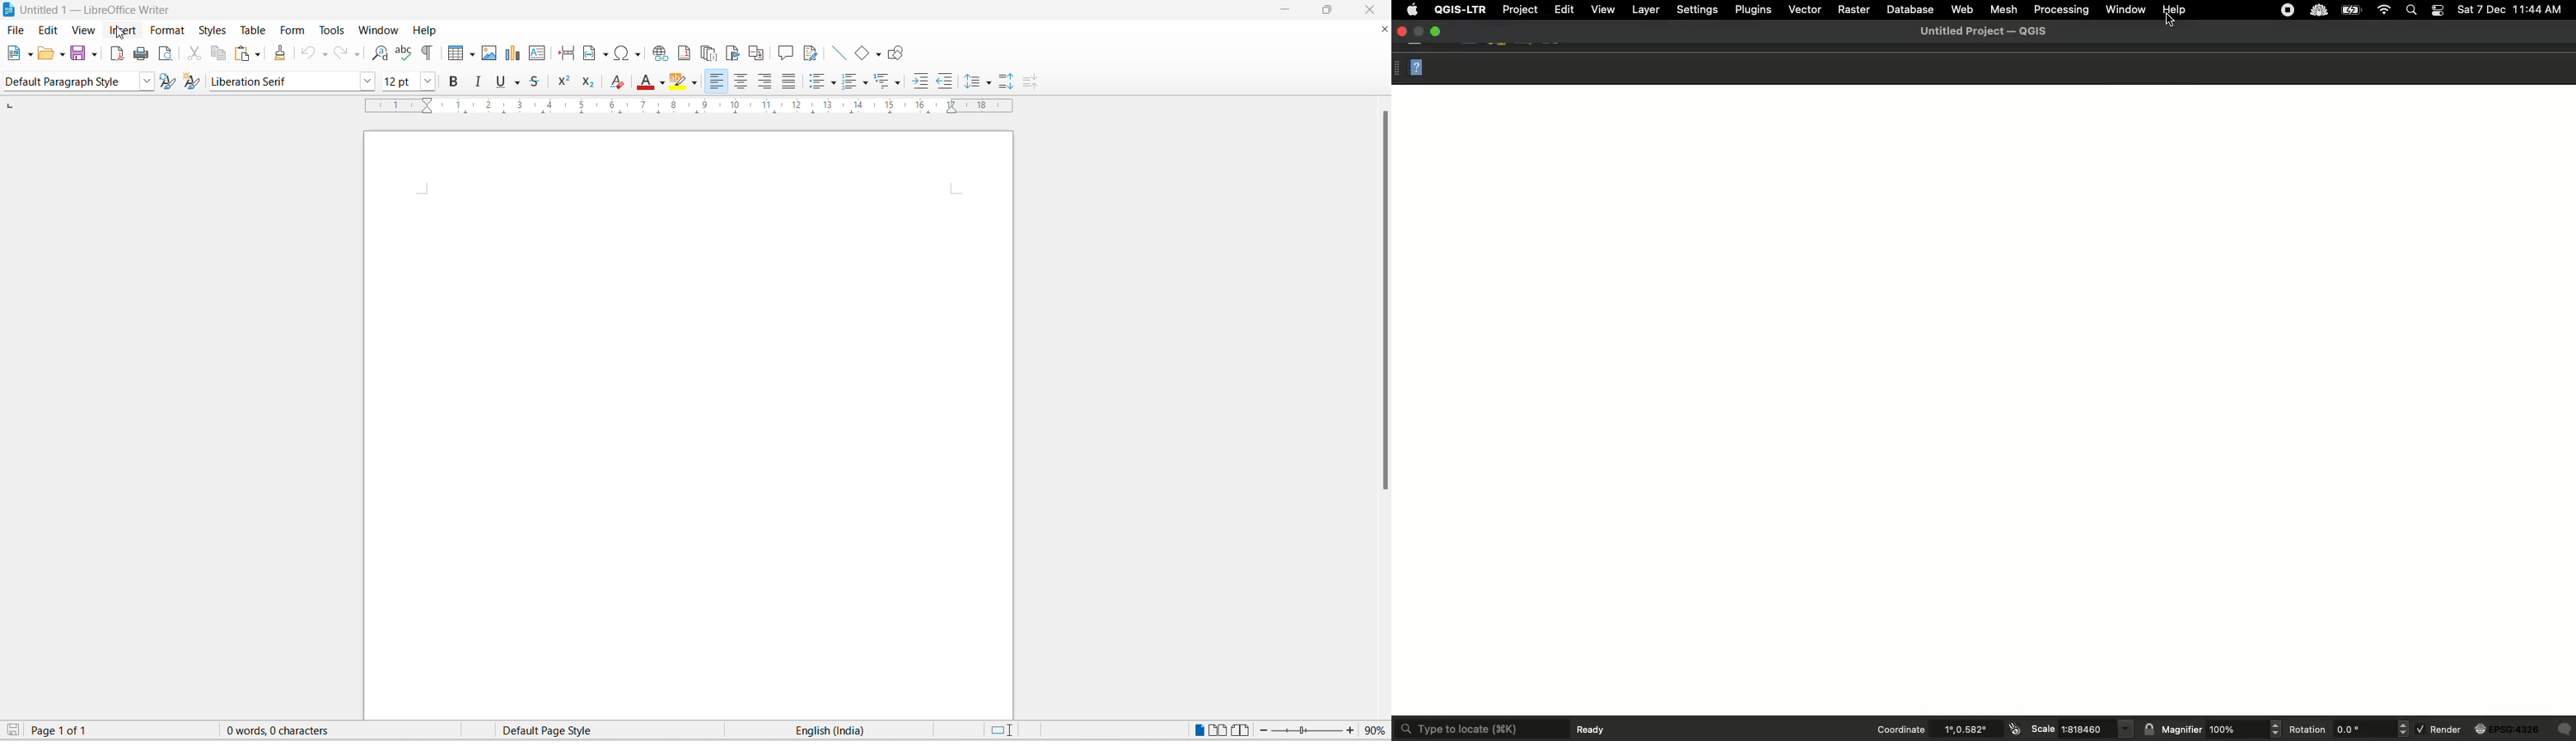 The image size is (2576, 756). I want to click on Web, so click(1965, 10).